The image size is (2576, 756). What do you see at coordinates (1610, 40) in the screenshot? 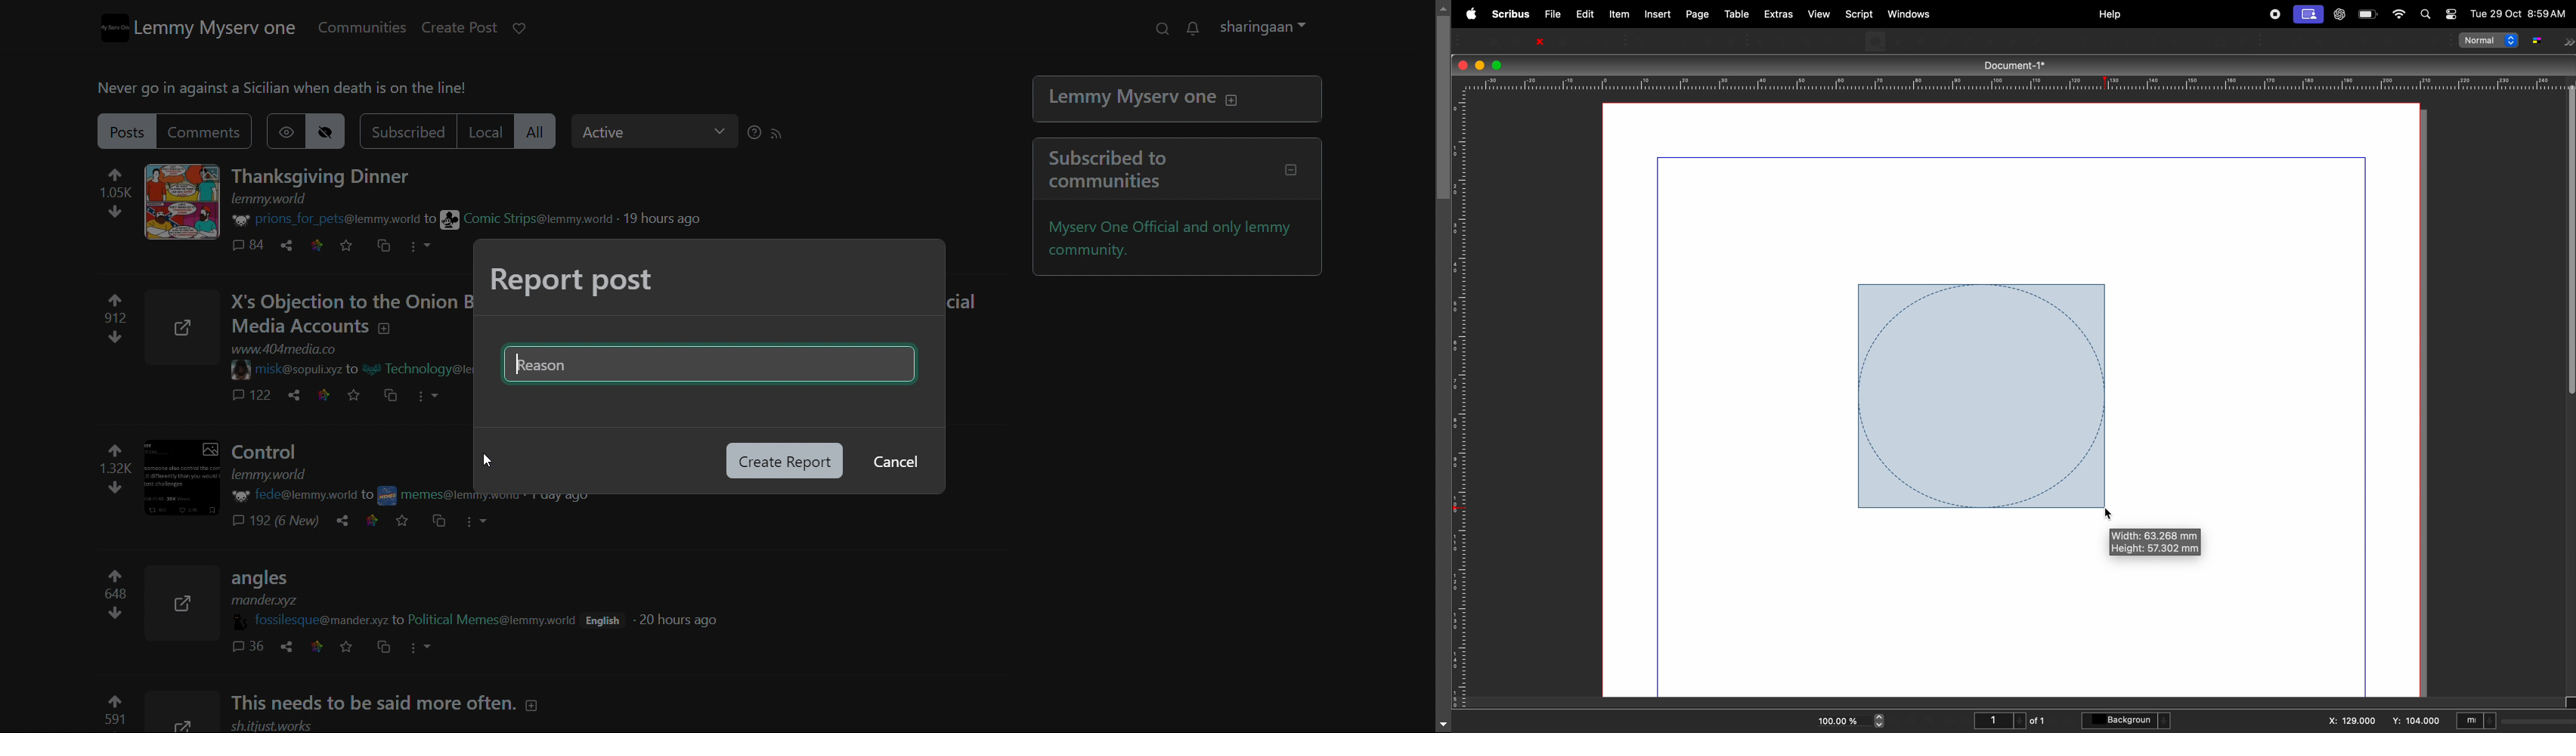
I see `save as PDF` at bounding box center [1610, 40].